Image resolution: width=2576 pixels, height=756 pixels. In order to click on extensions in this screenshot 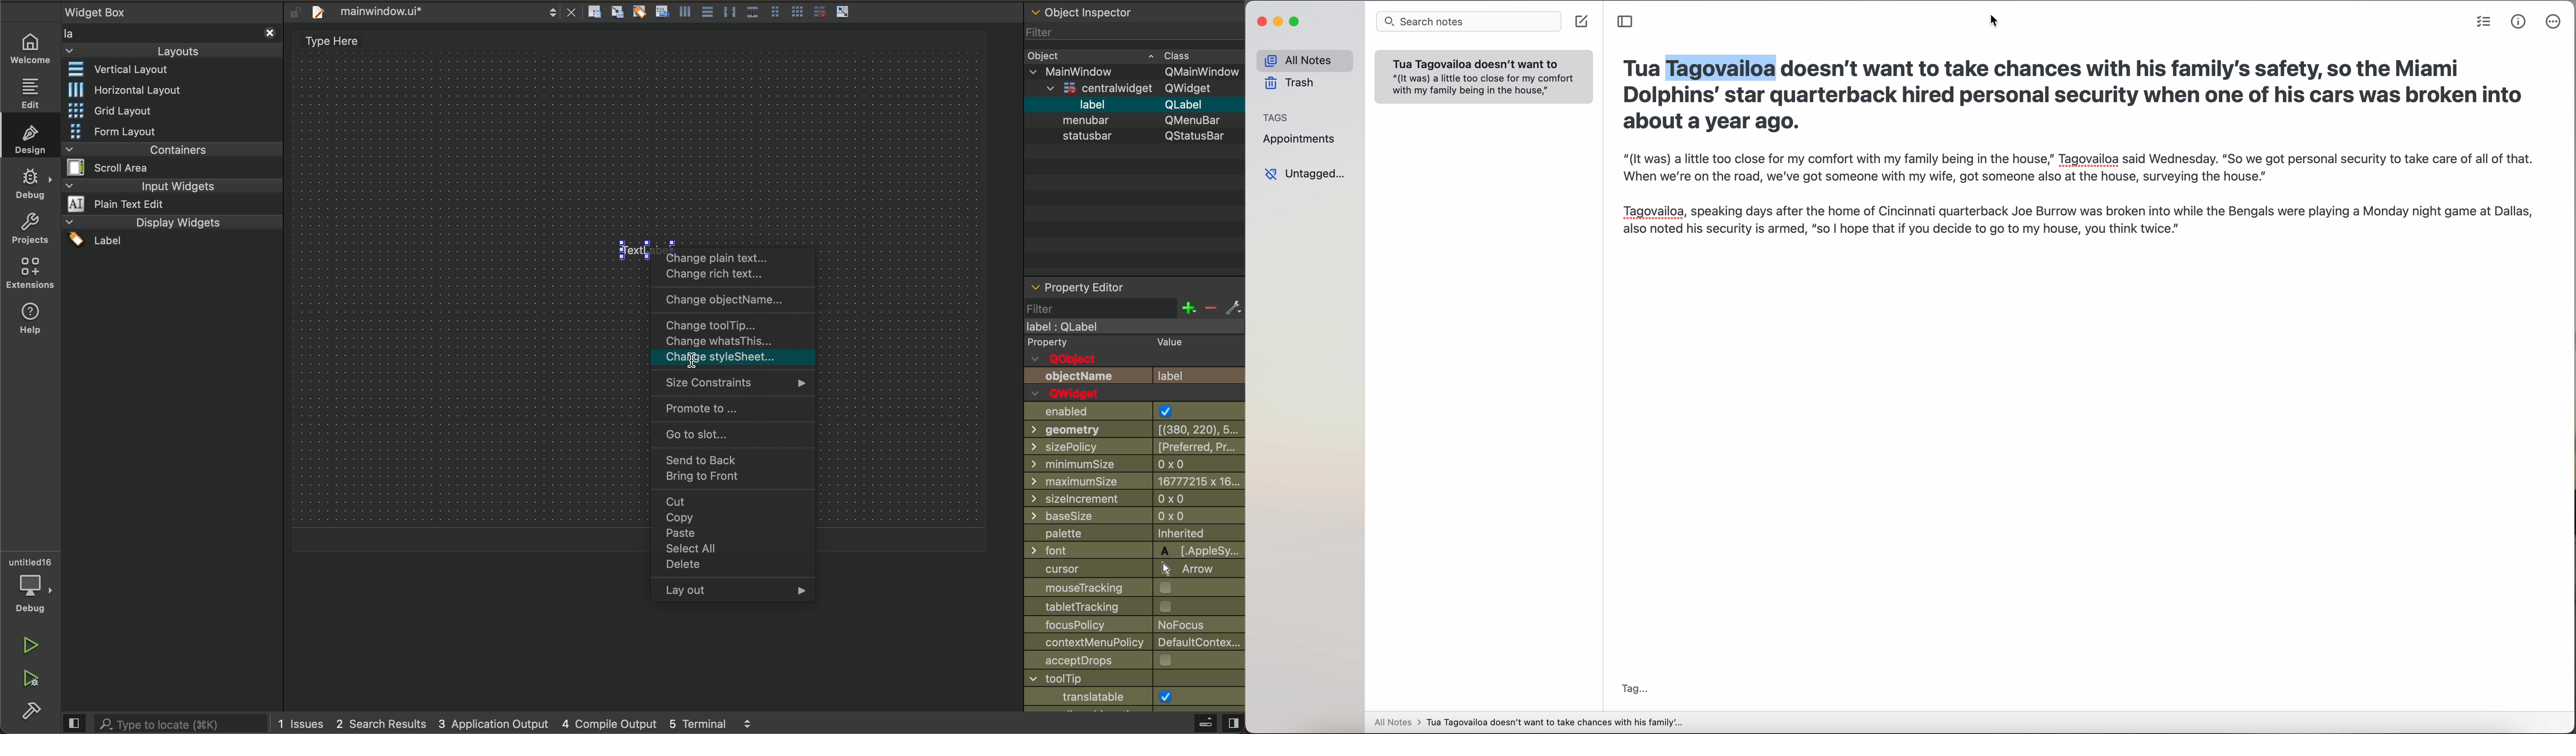, I will do `click(31, 275)`.